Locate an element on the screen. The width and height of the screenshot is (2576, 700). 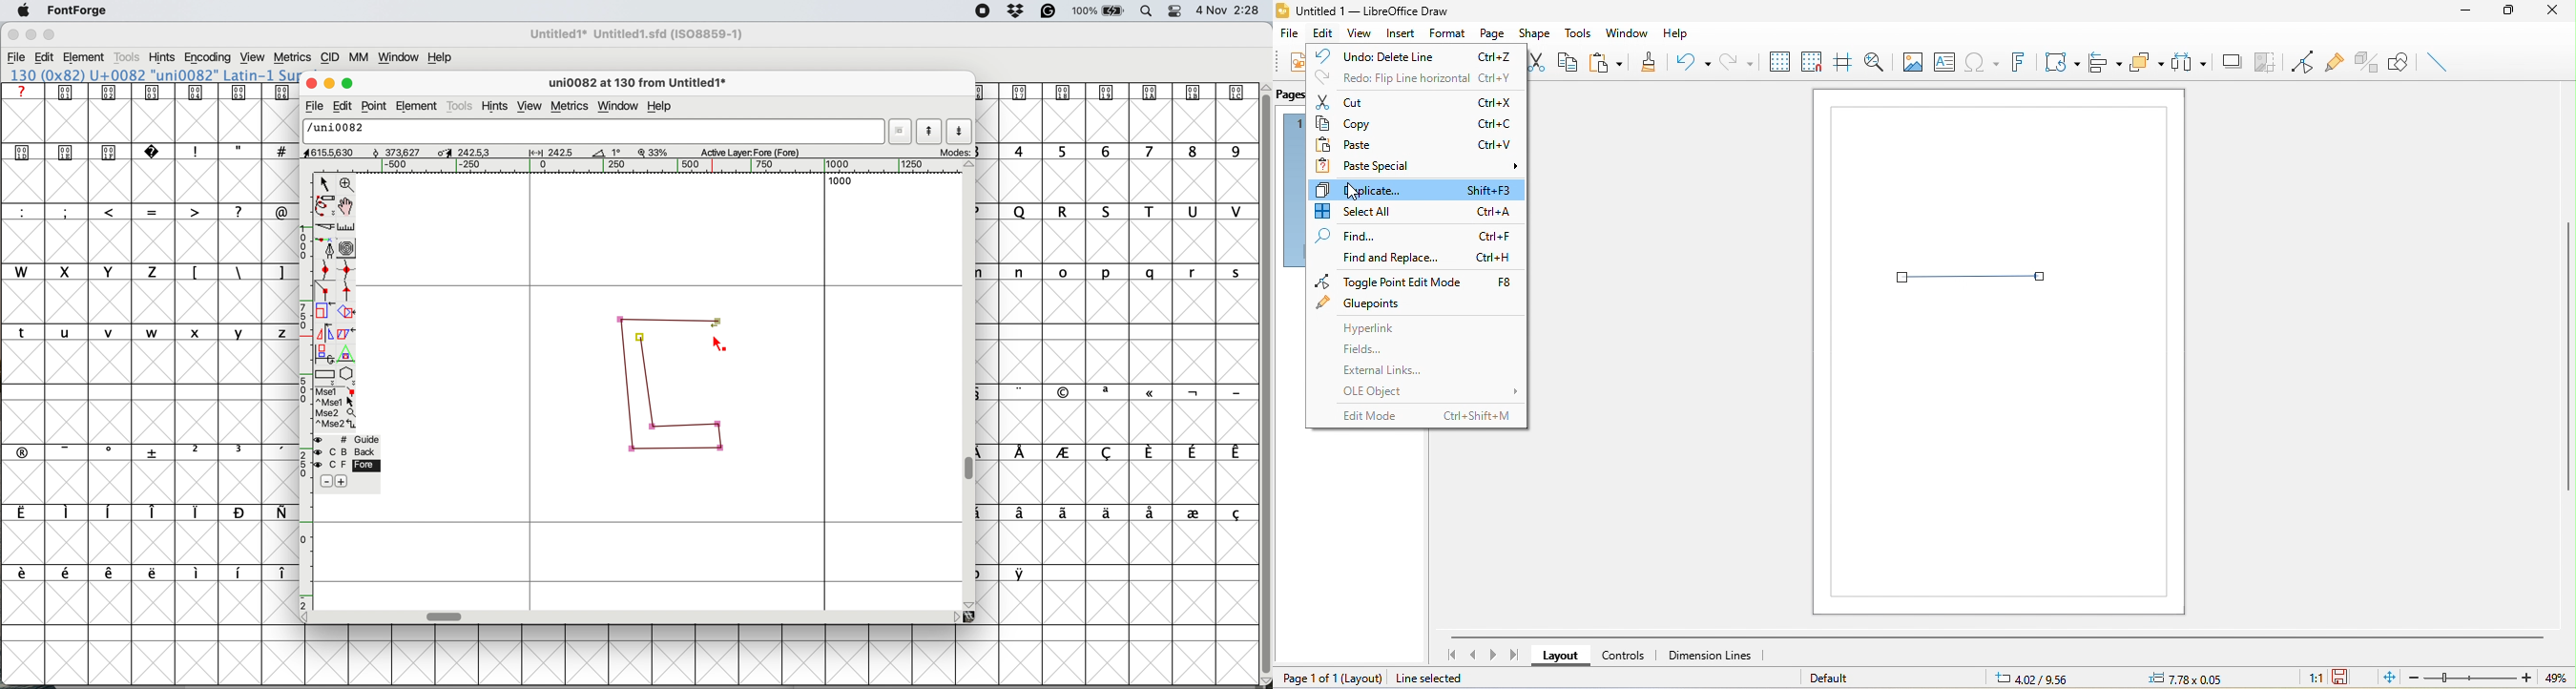
scale the selection is located at coordinates (325, 313).